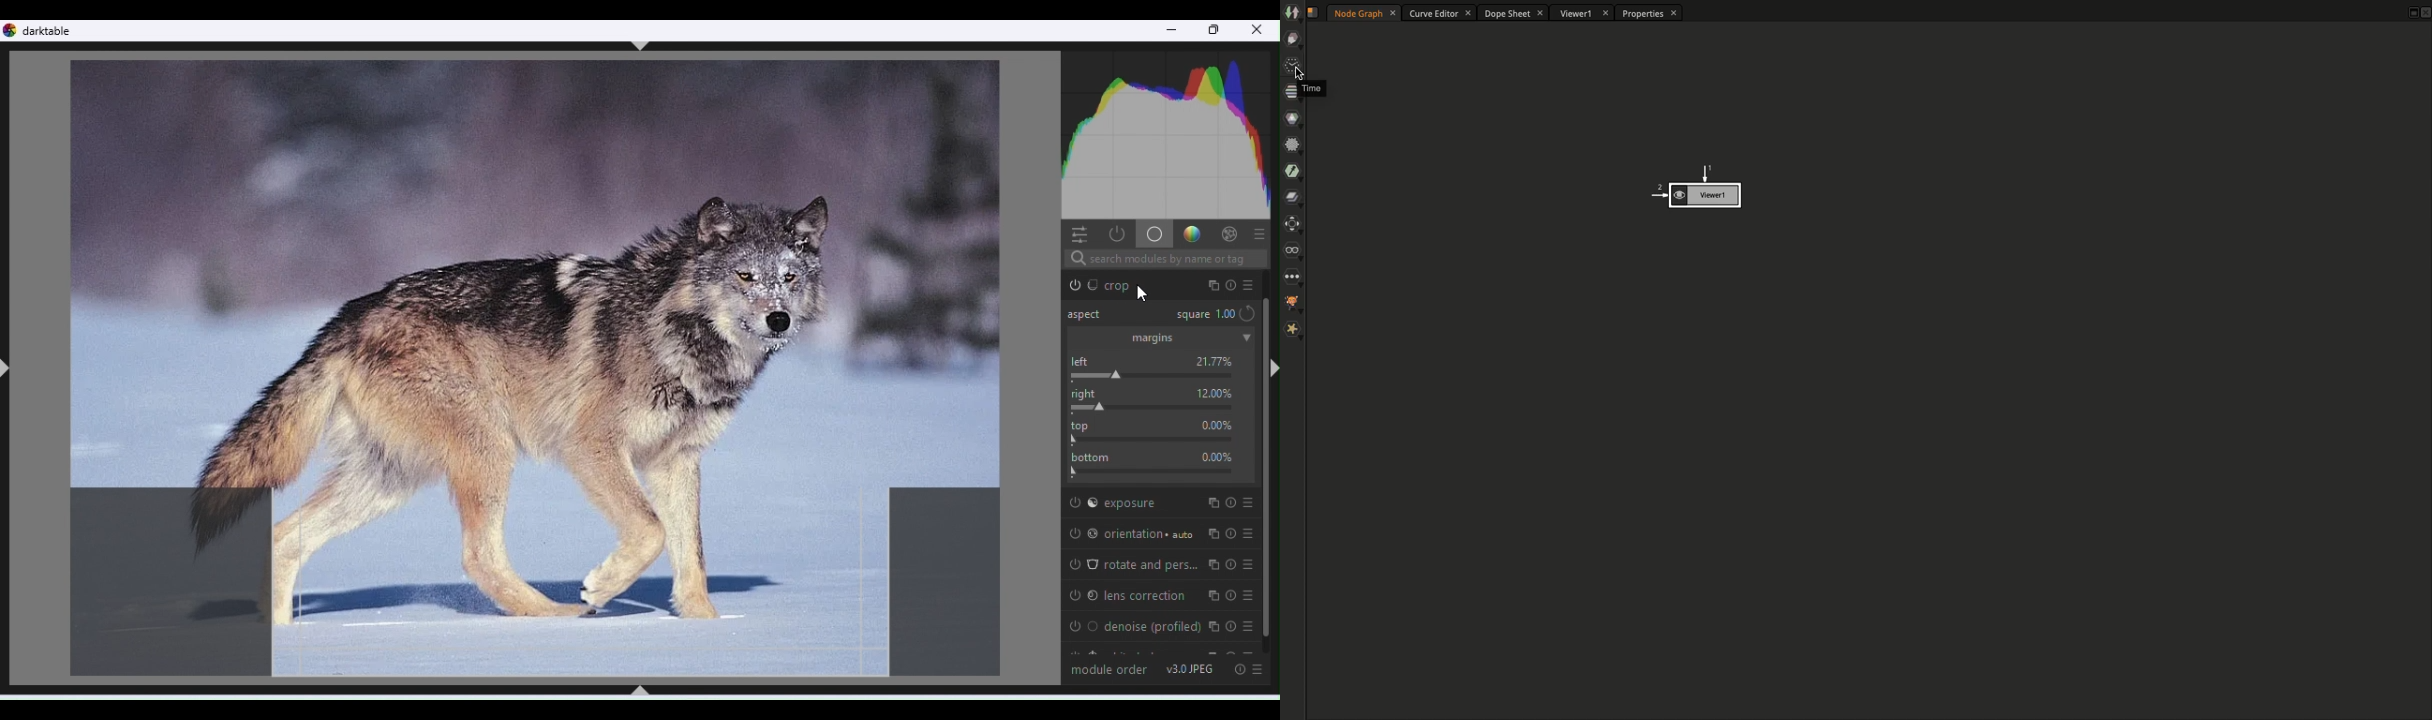 Image resolution: width=2436 pixels, height=728 pixels. What do you see at coordinates (1085, 361) in the screenshot?
I see `left` at bounding box center [1085, 361].